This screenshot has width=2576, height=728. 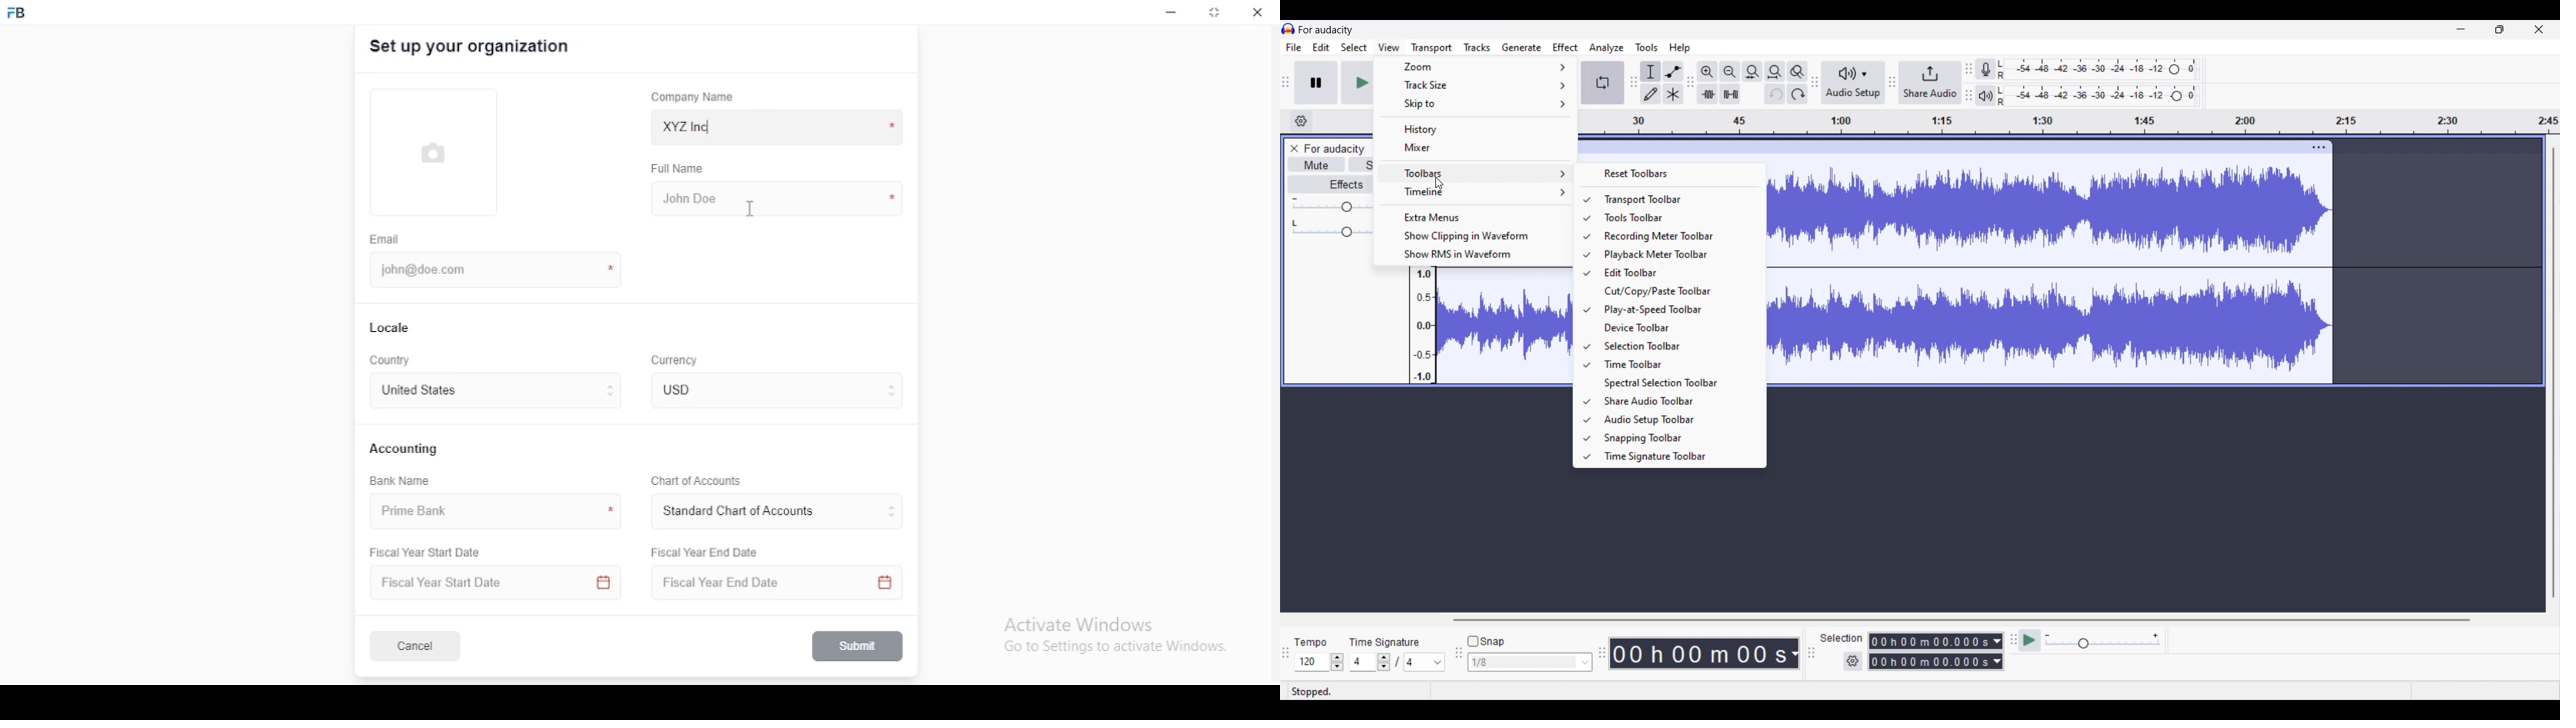 What do you see at coordinates (401, 481) in the screenshot?
I see `bank name` at bounding box center [401, 481].